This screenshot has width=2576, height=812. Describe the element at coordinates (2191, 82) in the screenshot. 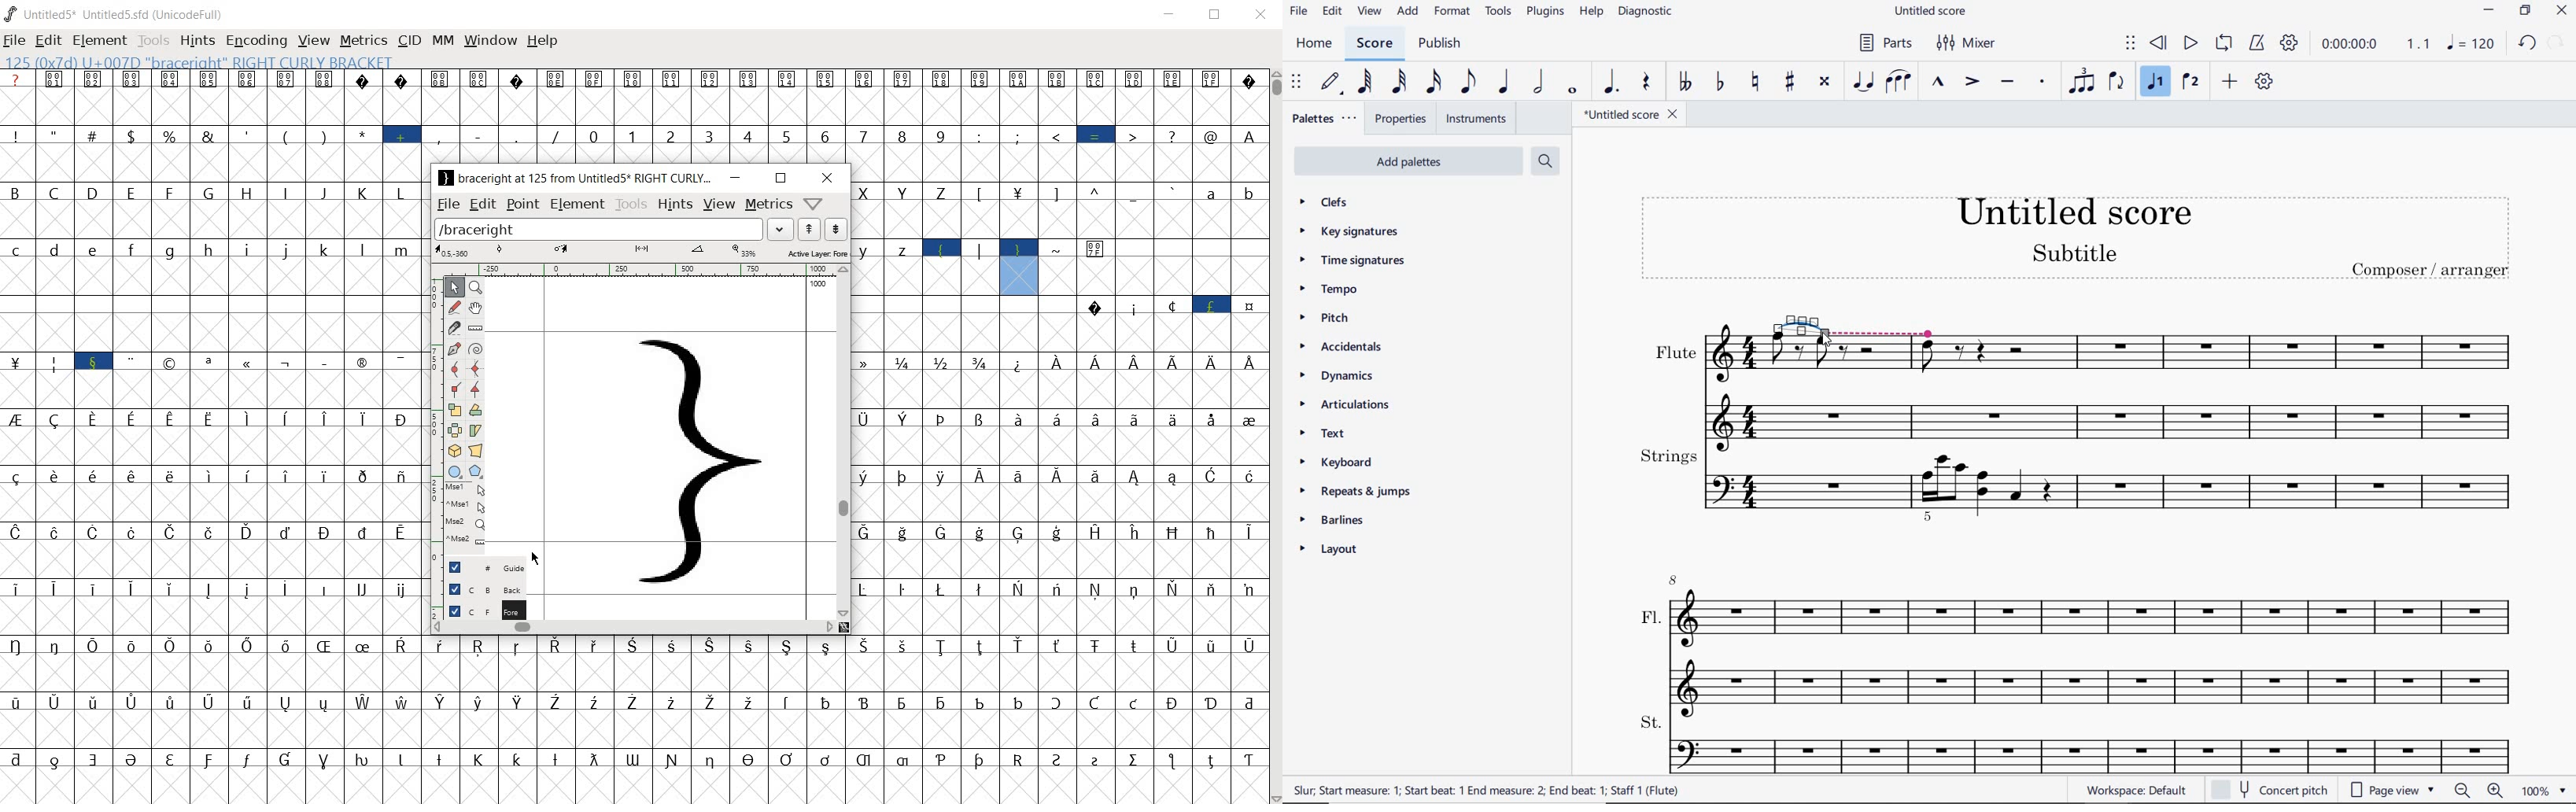

I see `VOICE 2` at that location.